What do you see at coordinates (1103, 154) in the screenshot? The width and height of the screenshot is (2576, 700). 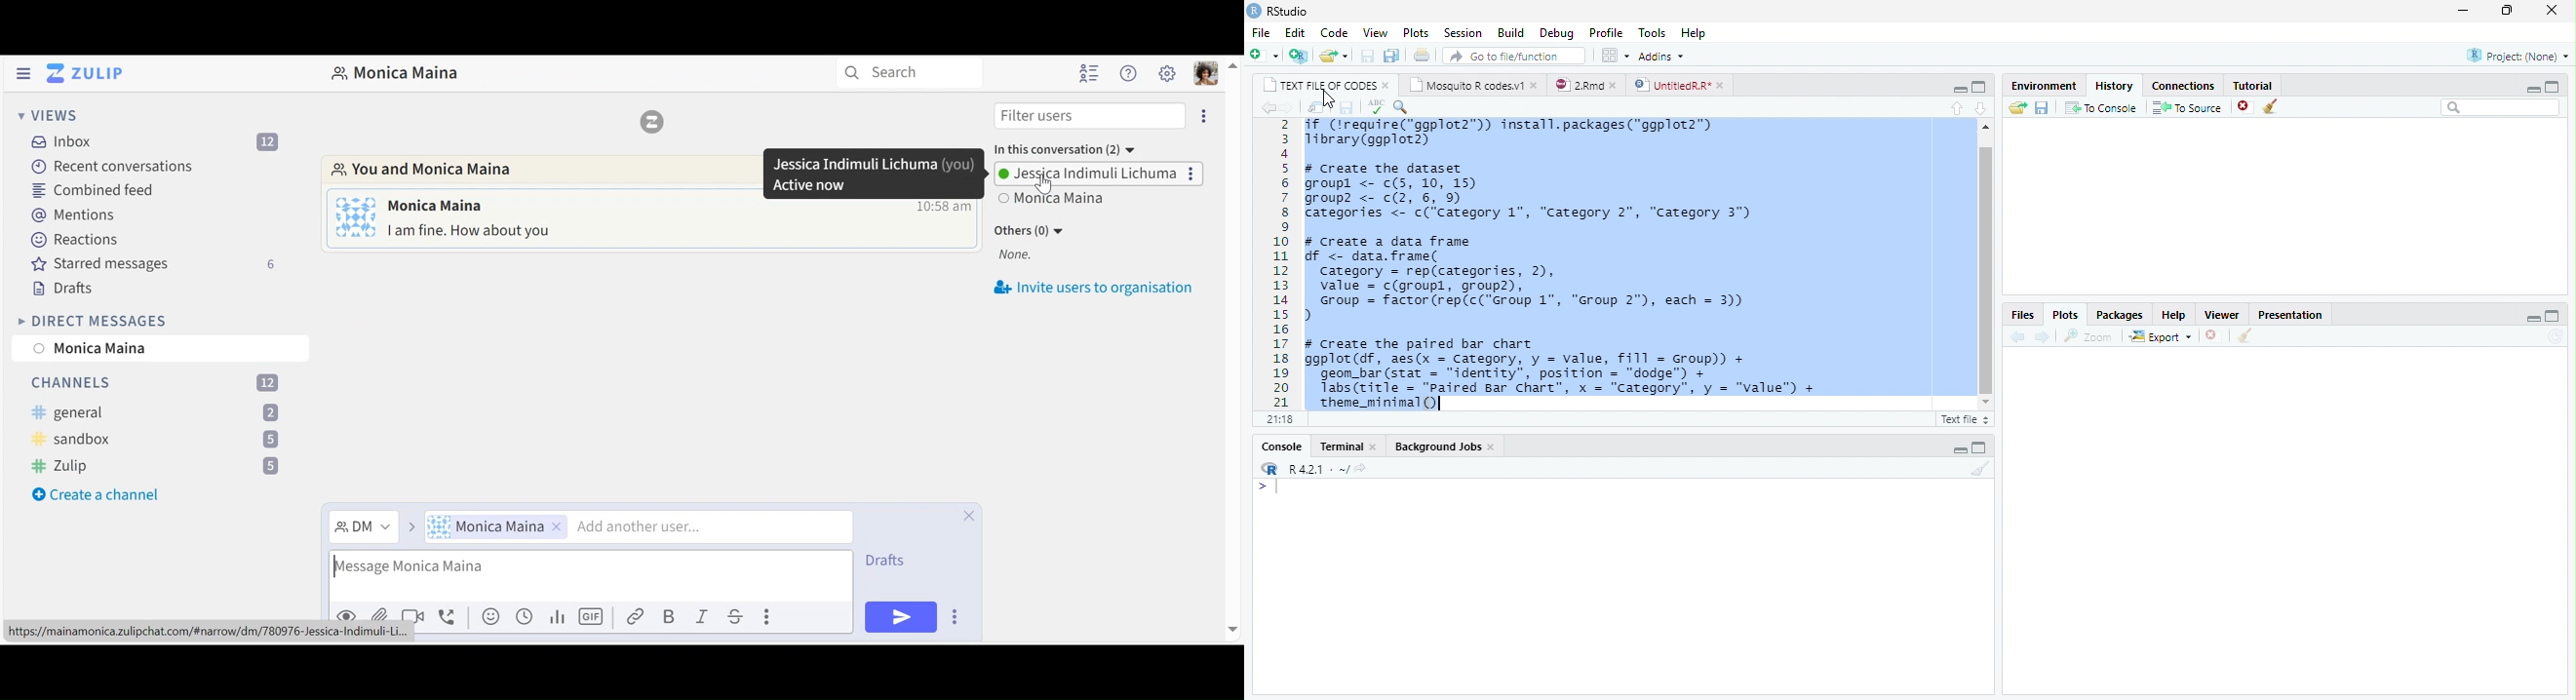 I see `User Options` at bounding box center [1103, 154].